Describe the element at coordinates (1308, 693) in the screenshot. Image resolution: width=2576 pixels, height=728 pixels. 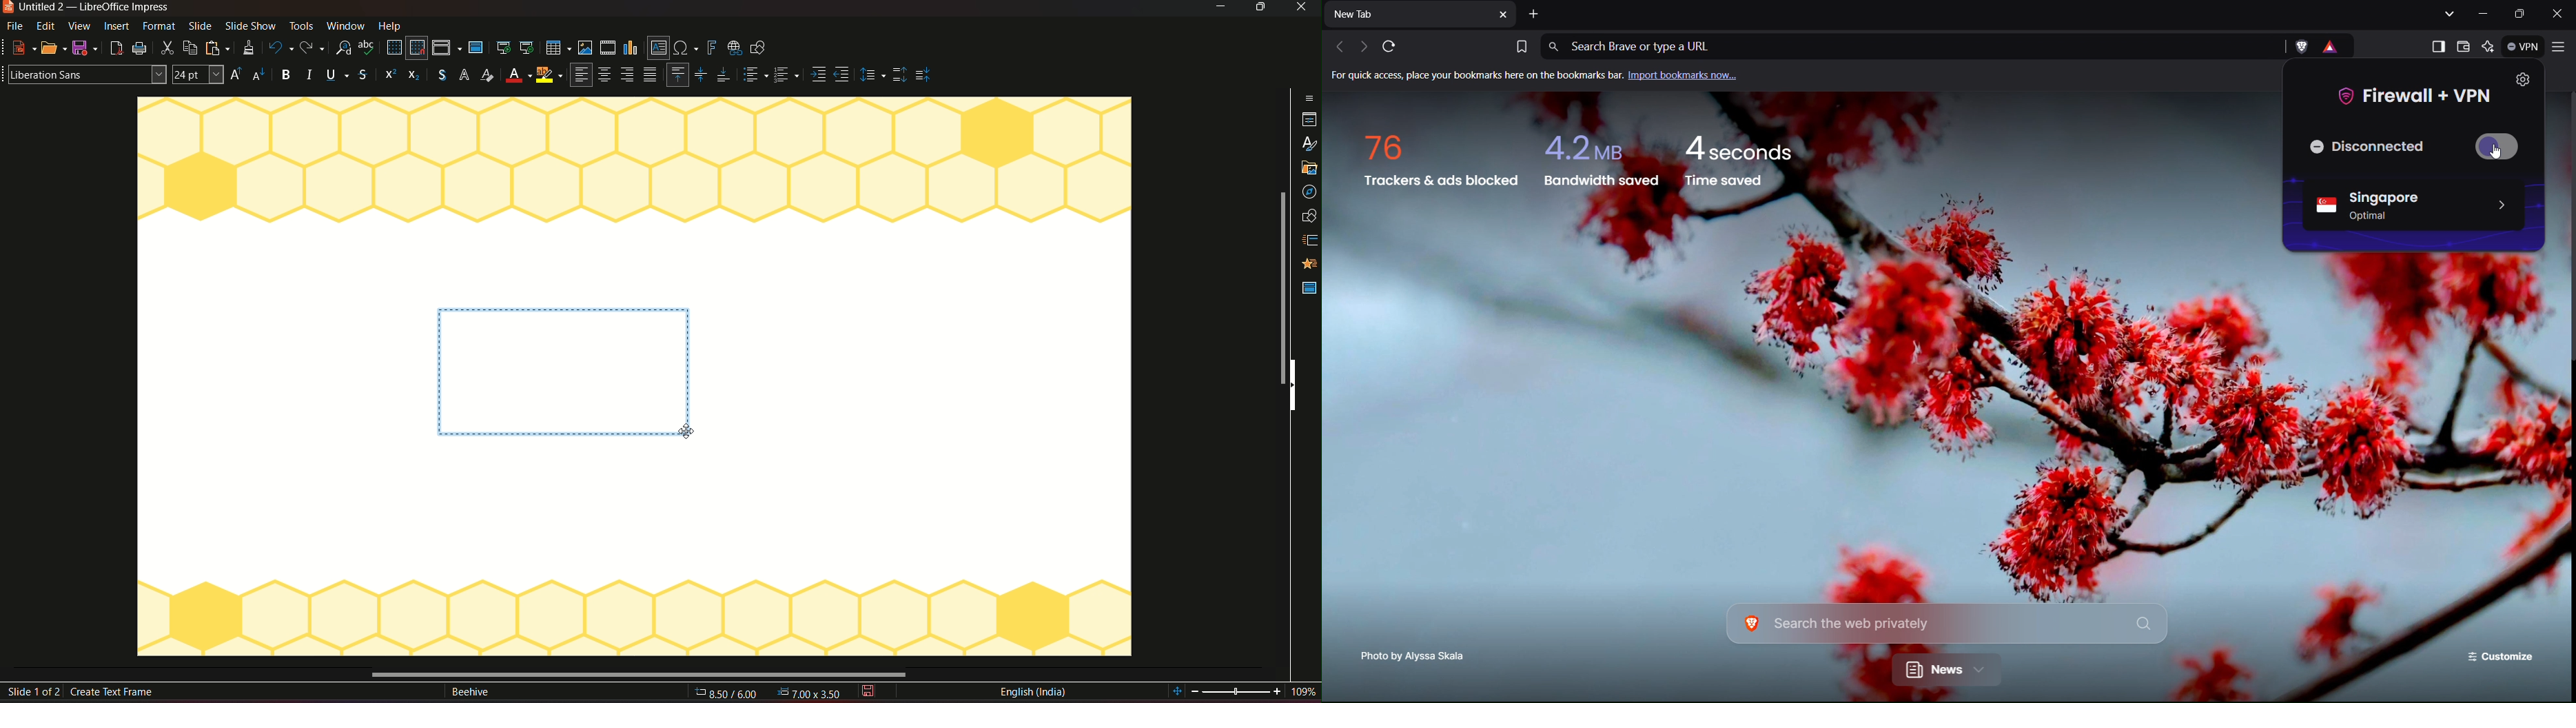
I see `current zoom` at that location.